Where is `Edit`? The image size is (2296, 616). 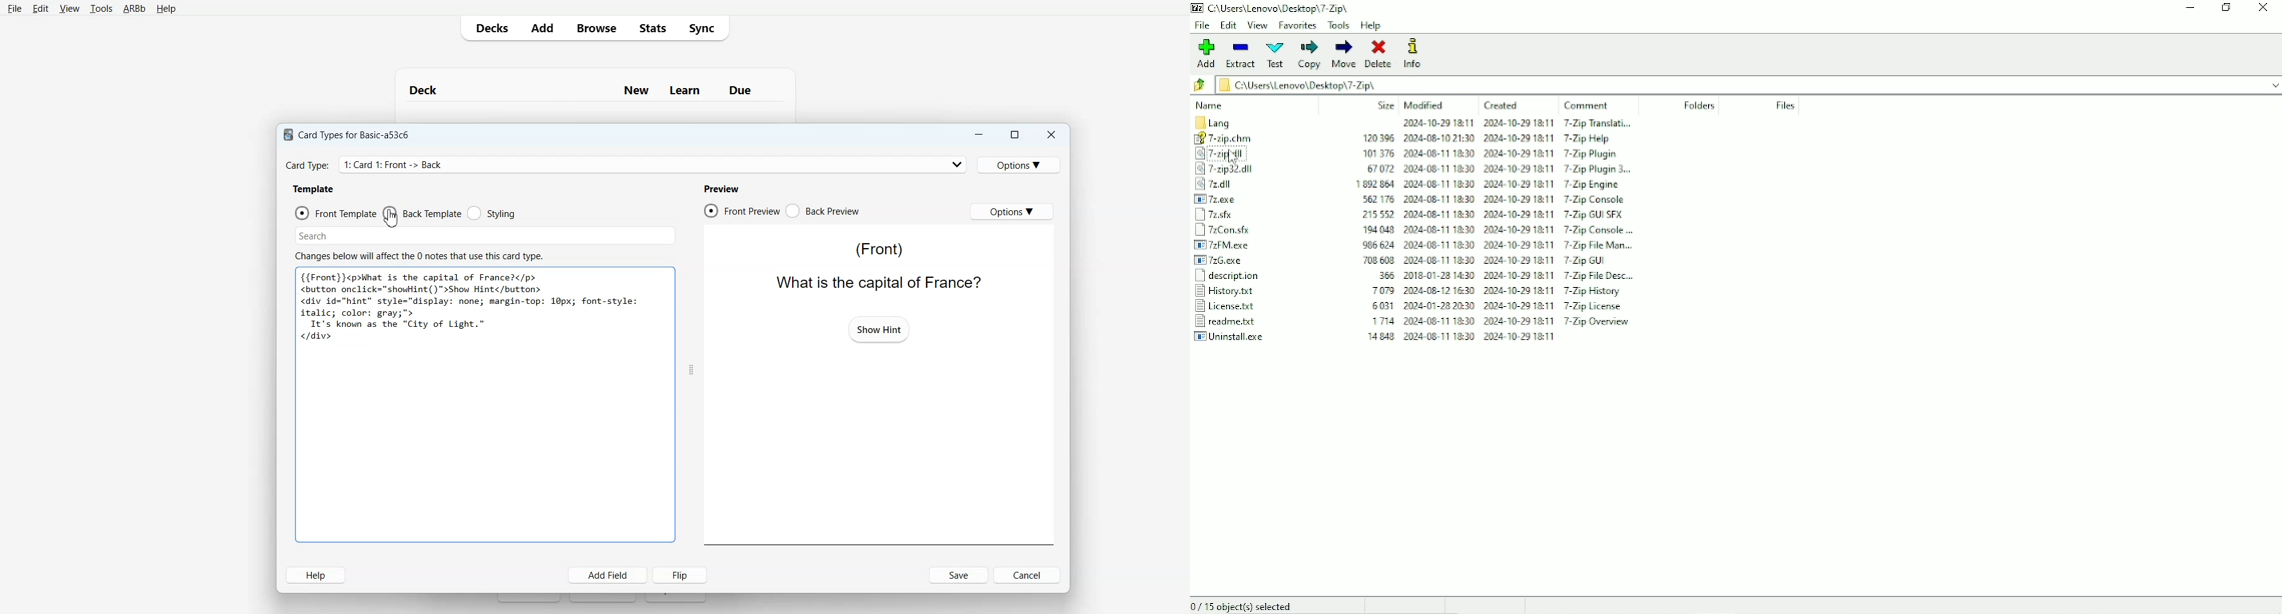 Edit is located at coordinates (41, 9).